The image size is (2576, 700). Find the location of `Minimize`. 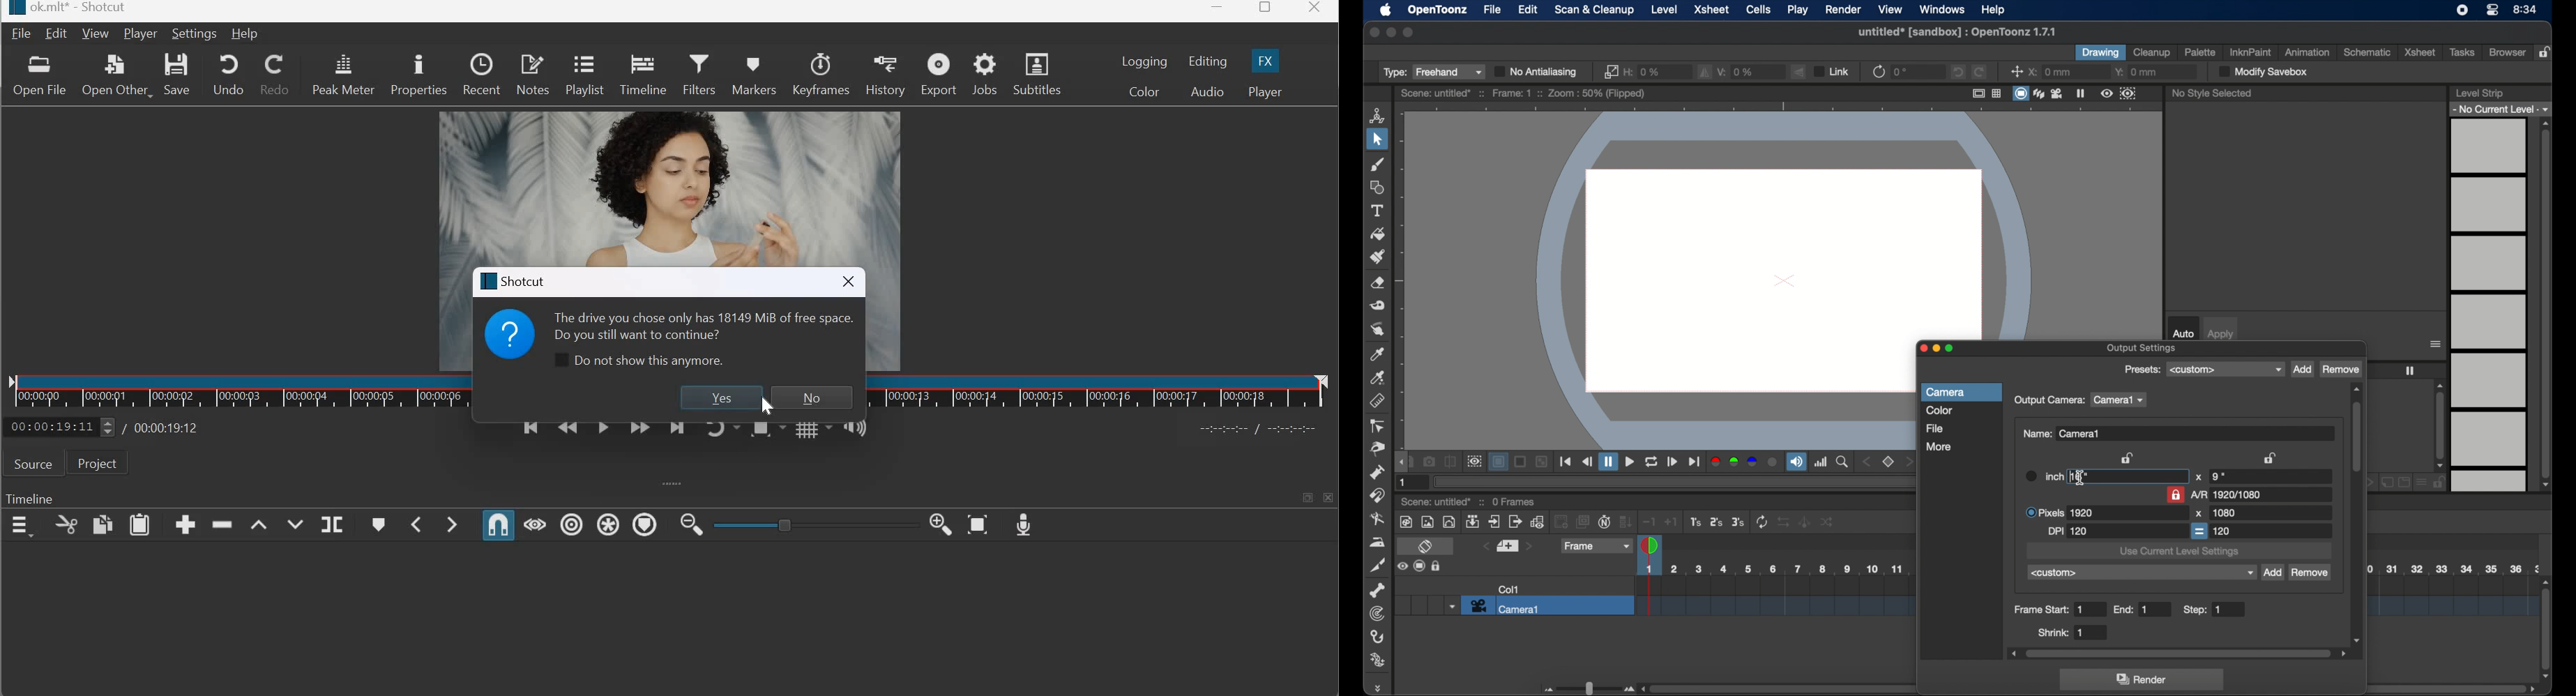

Minimize is located at coordinates (1218, 11).